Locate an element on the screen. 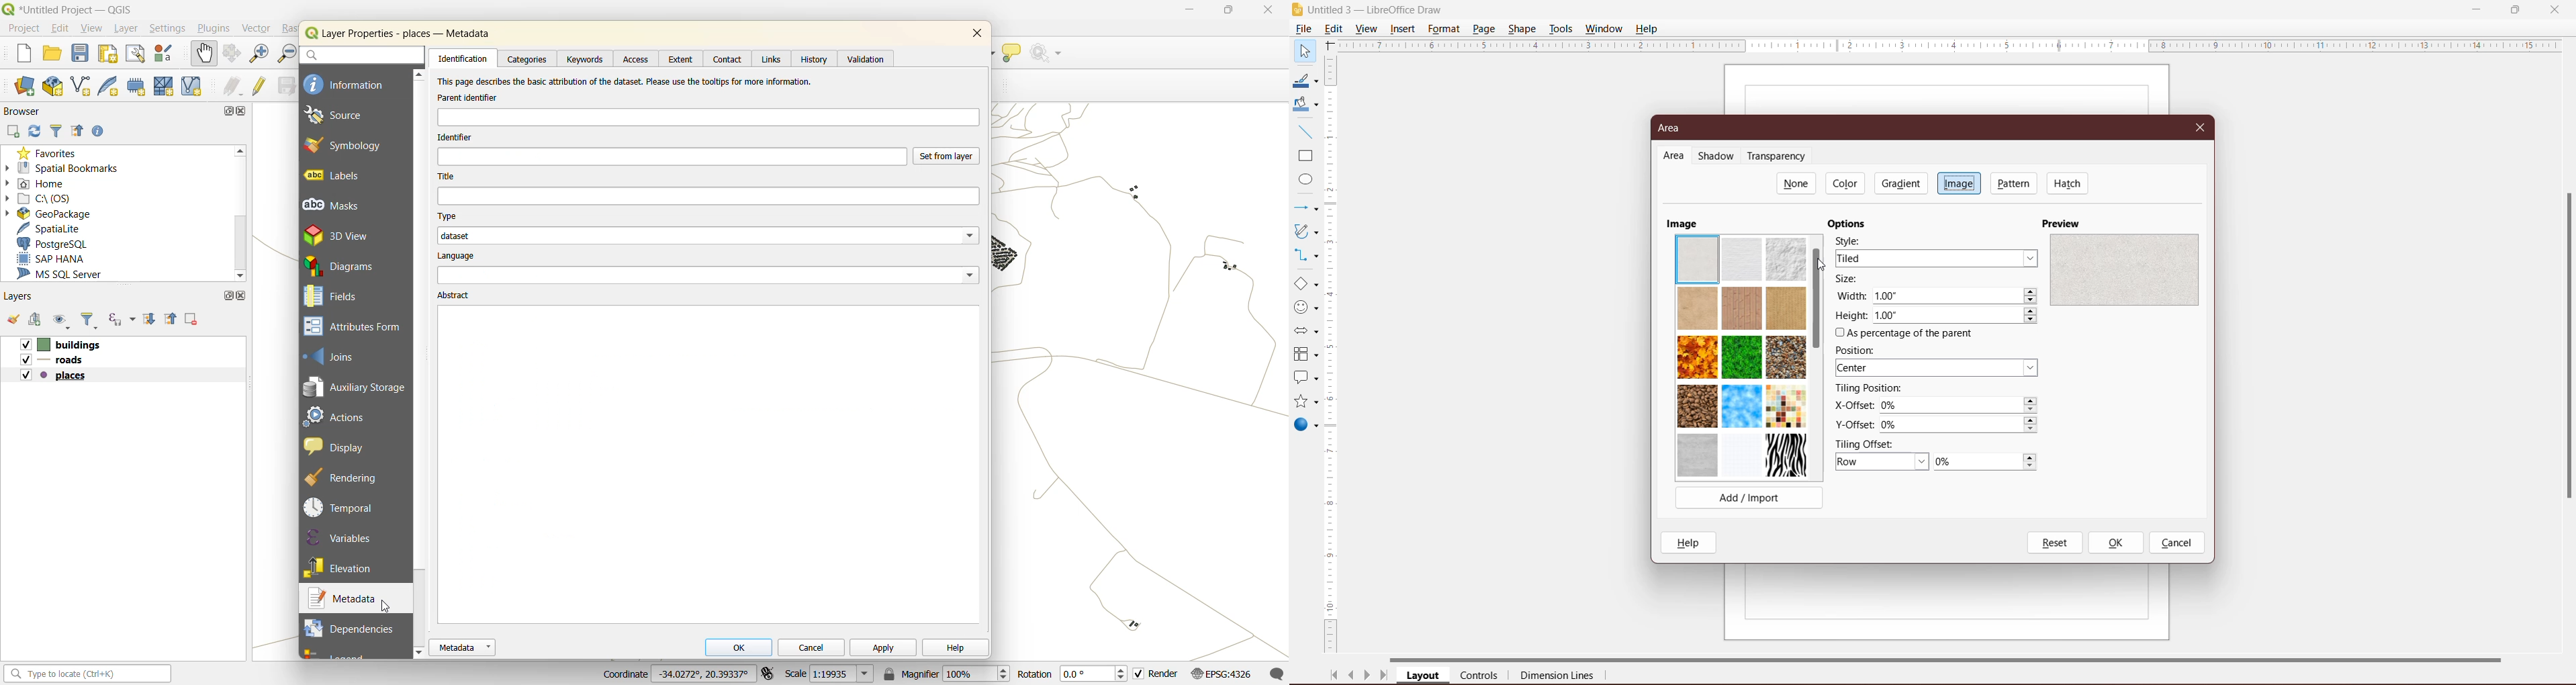  Width is located at coordinates (1851, 295).